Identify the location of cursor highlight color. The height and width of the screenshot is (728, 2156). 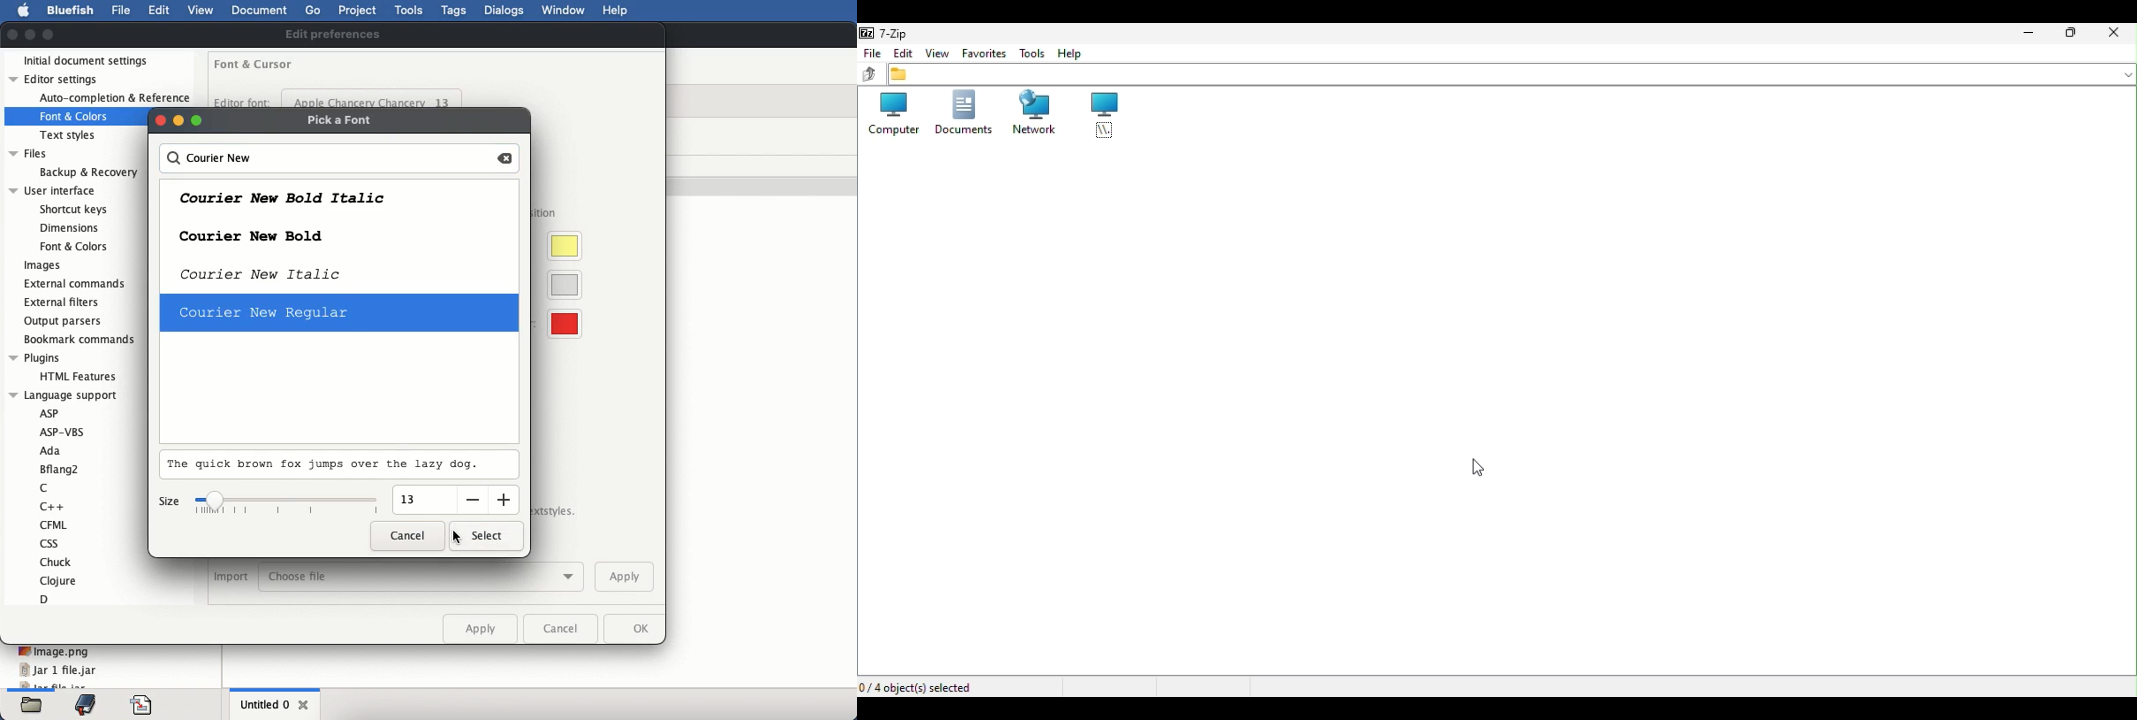
(560, 247).